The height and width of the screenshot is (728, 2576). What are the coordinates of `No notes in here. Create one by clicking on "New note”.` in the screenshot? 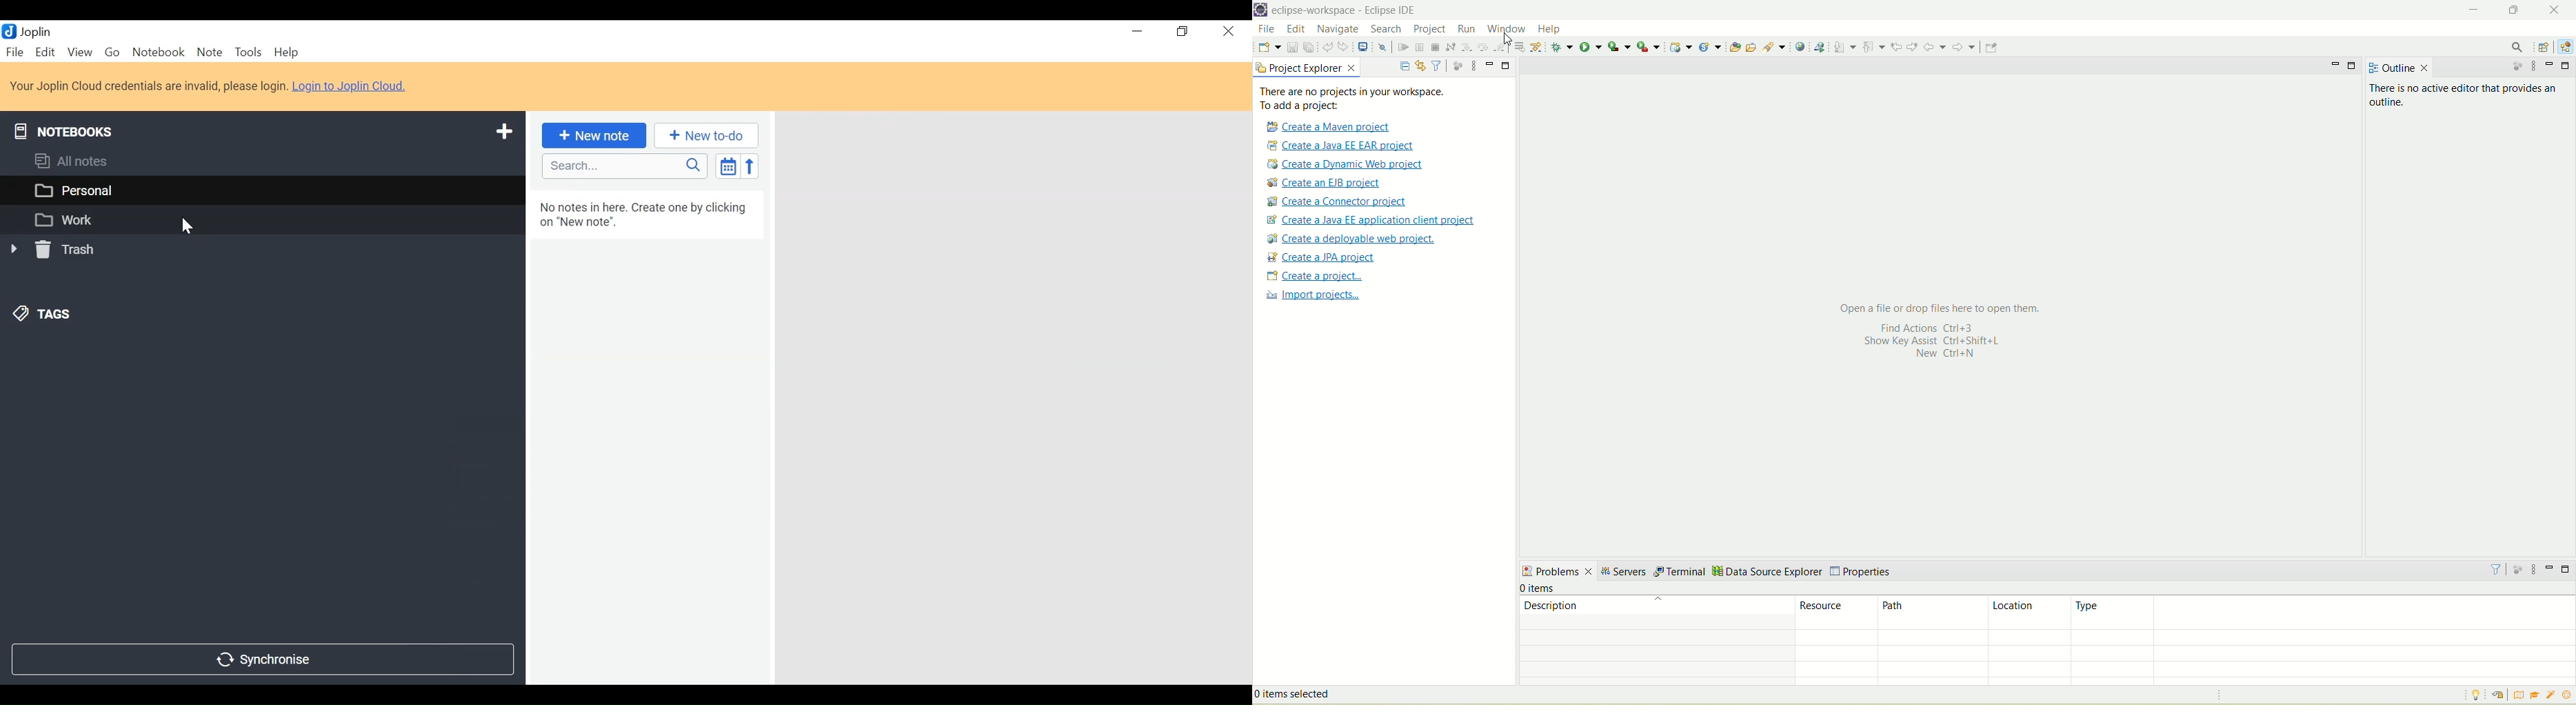 It's located at (649, 218).